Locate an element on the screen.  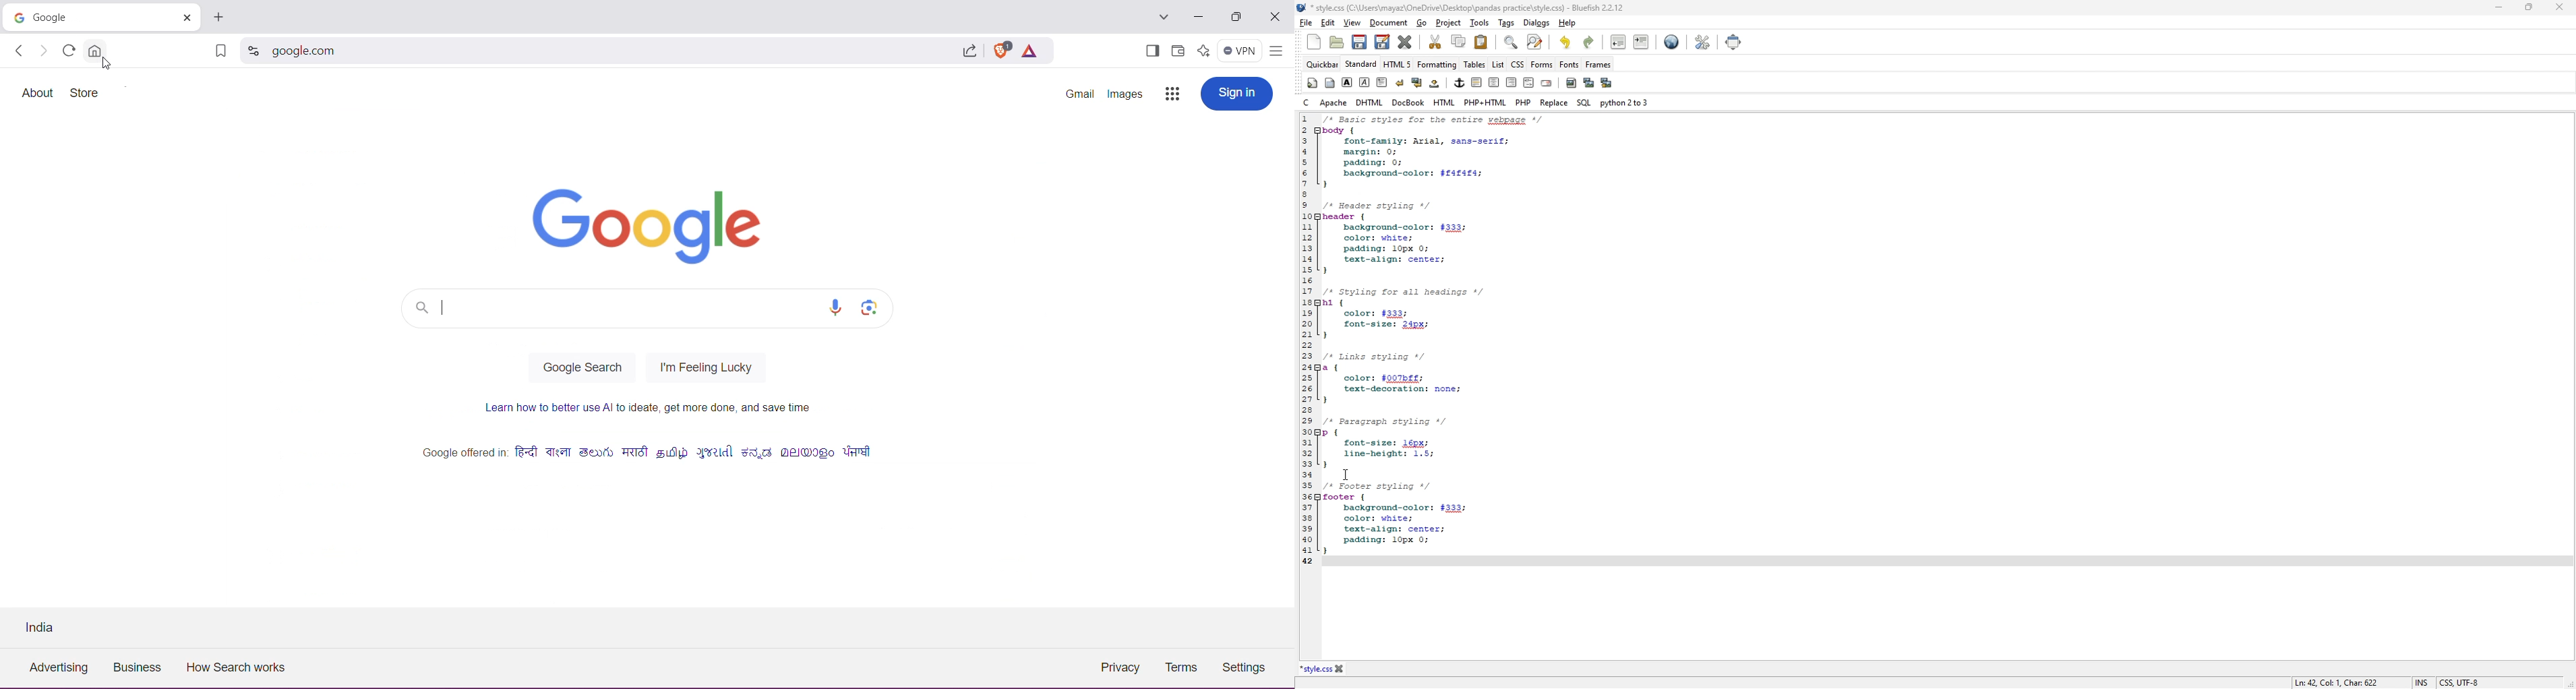
How Search works is located at coordinates (242, 667).